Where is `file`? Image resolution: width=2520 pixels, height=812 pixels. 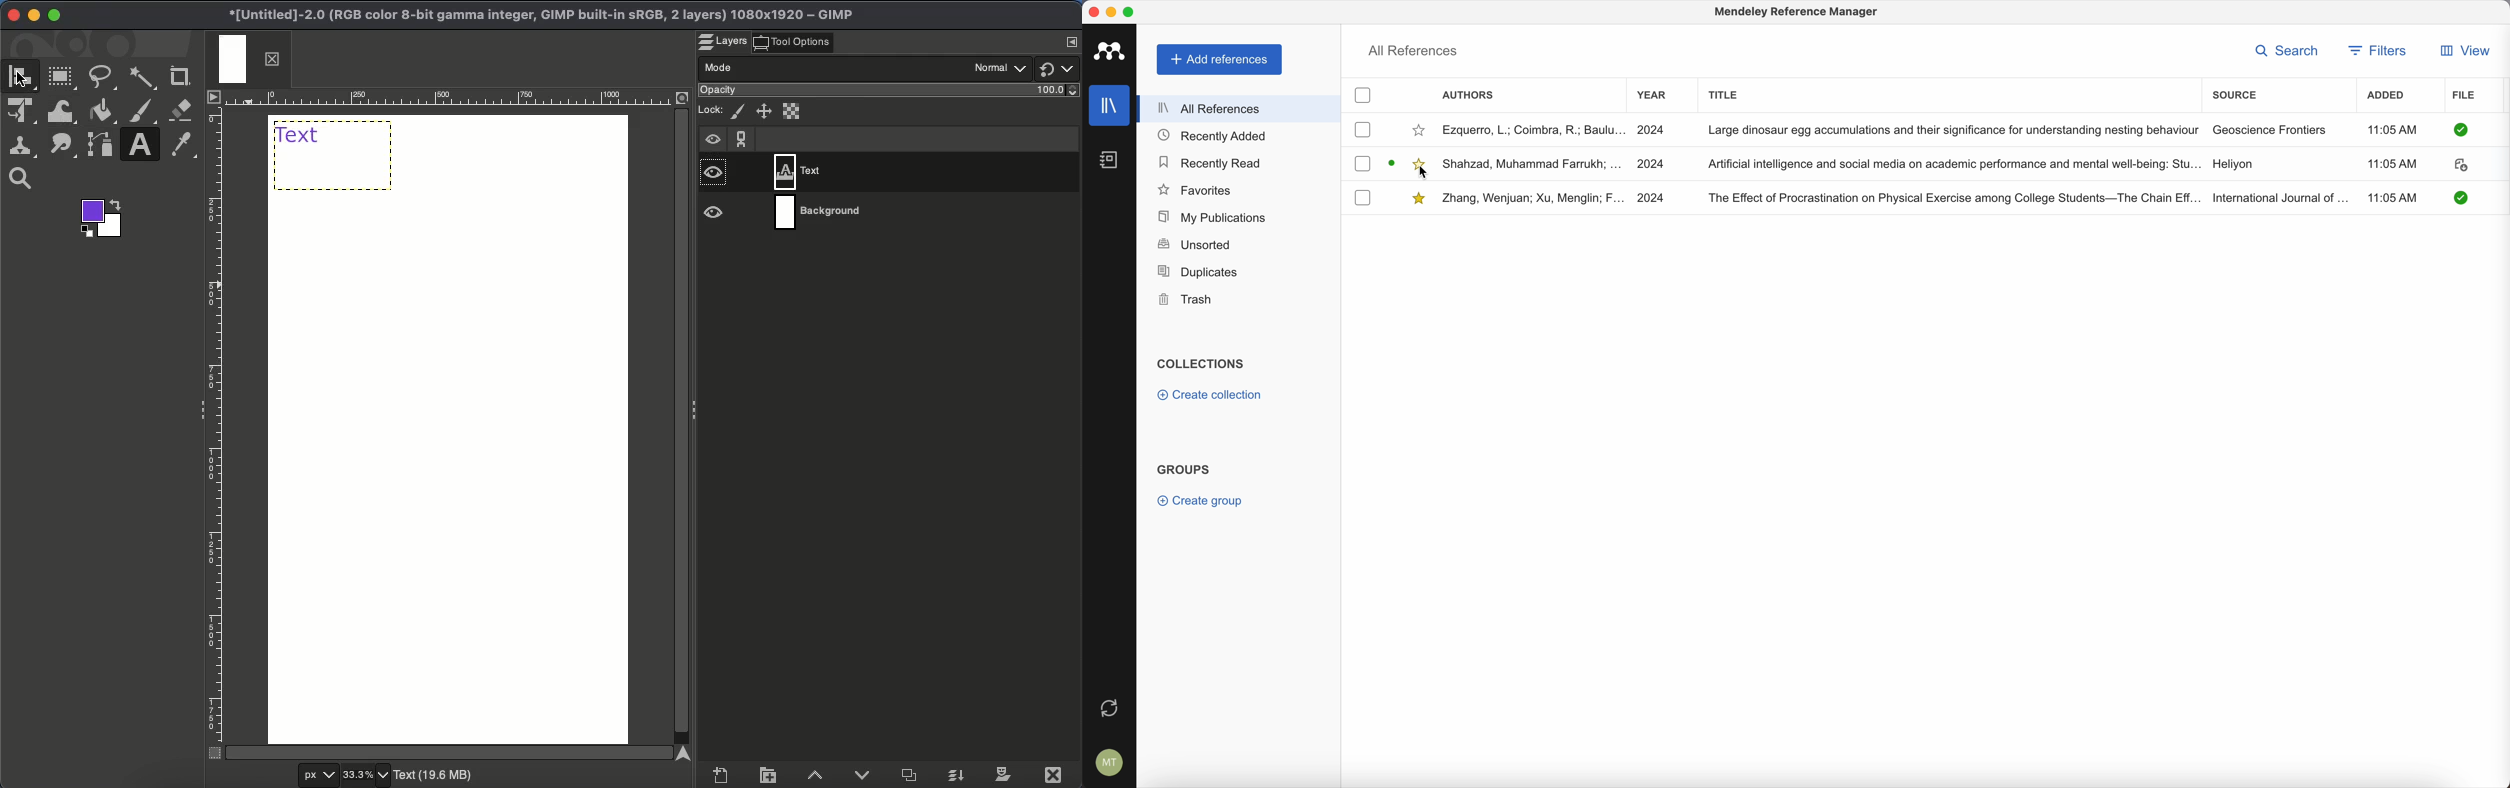 file is located at coordinates (2465, 96).